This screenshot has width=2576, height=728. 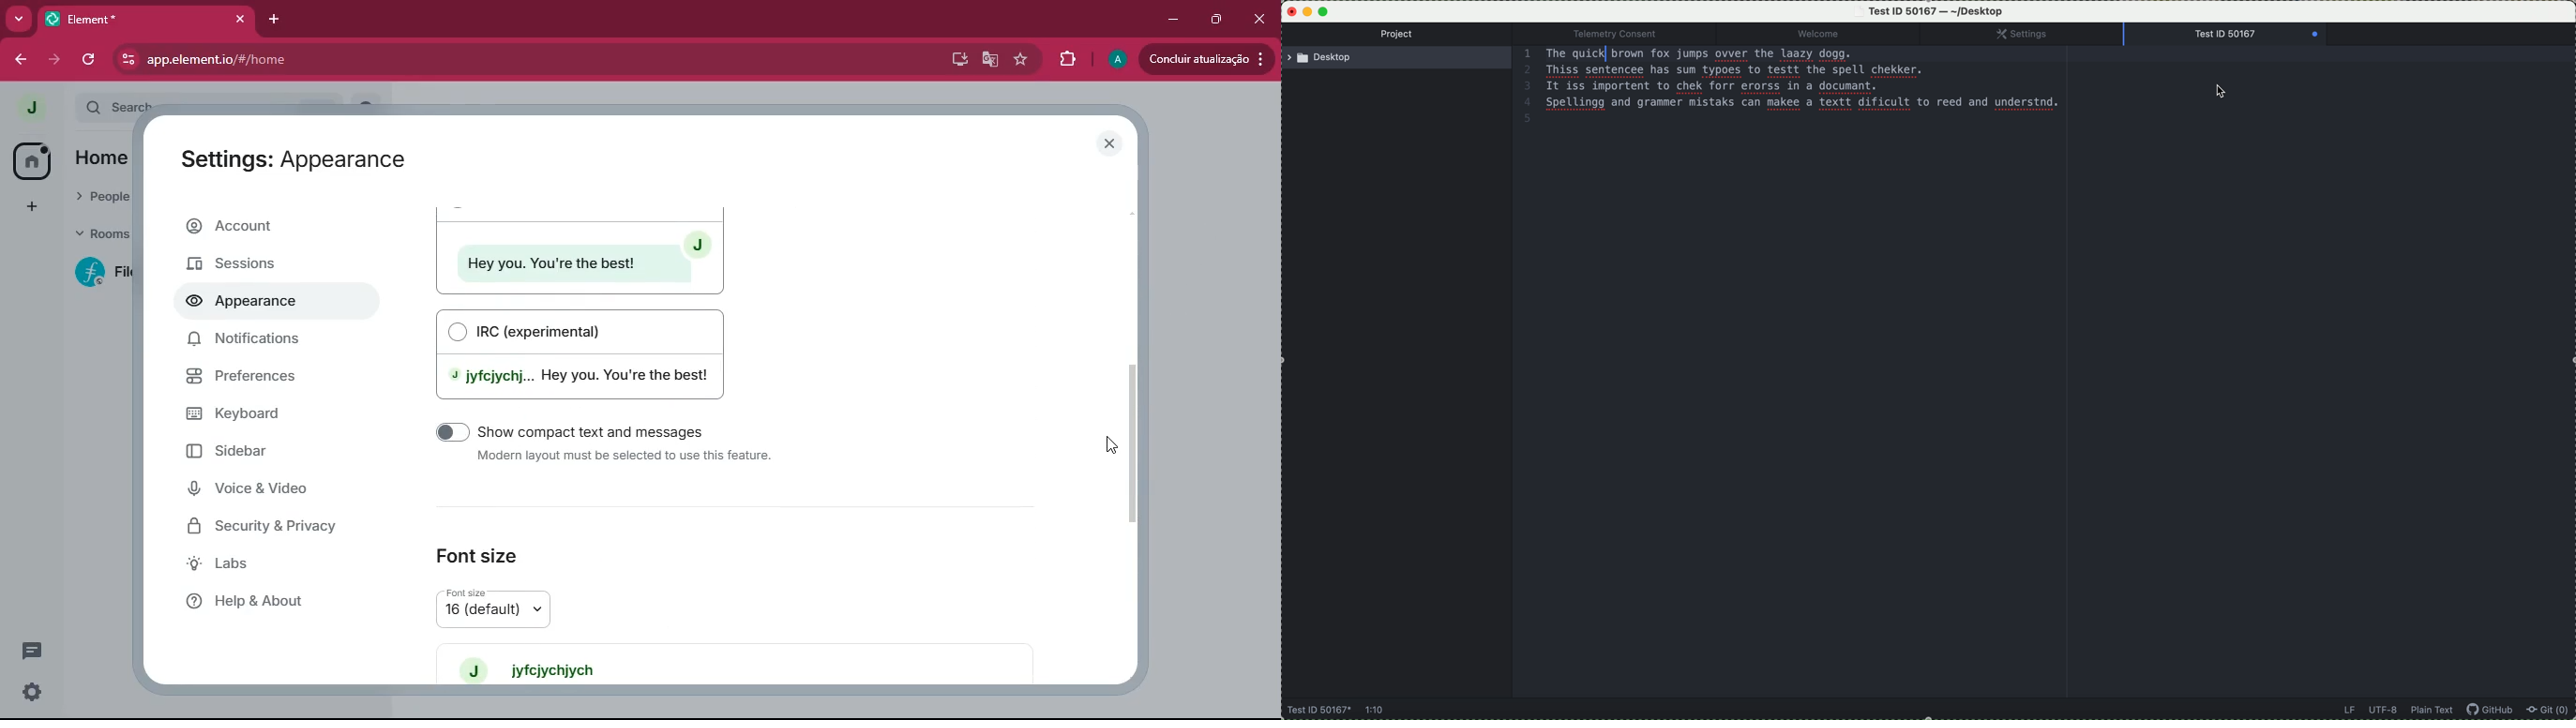 What do you see at coordinates (1206, 59) in the screenshot?
I see `update` at bounding box center [1206, 59].